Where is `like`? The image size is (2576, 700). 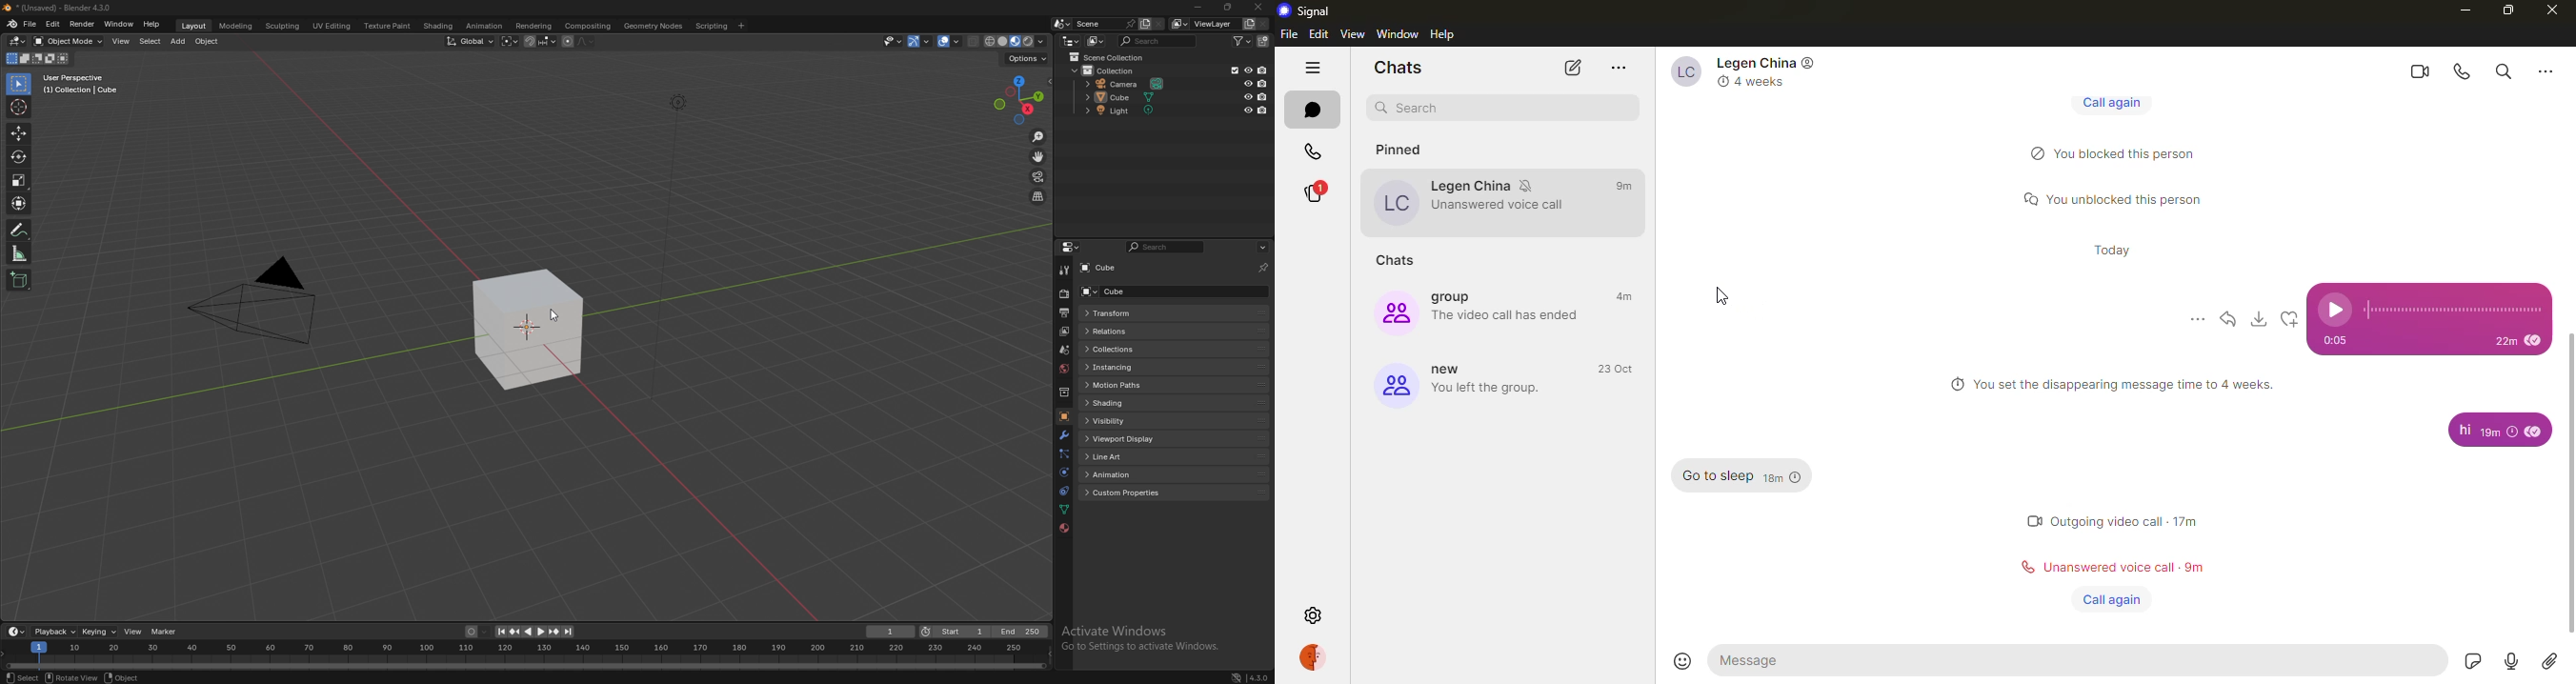 like is located at coordinates (2292, 319).